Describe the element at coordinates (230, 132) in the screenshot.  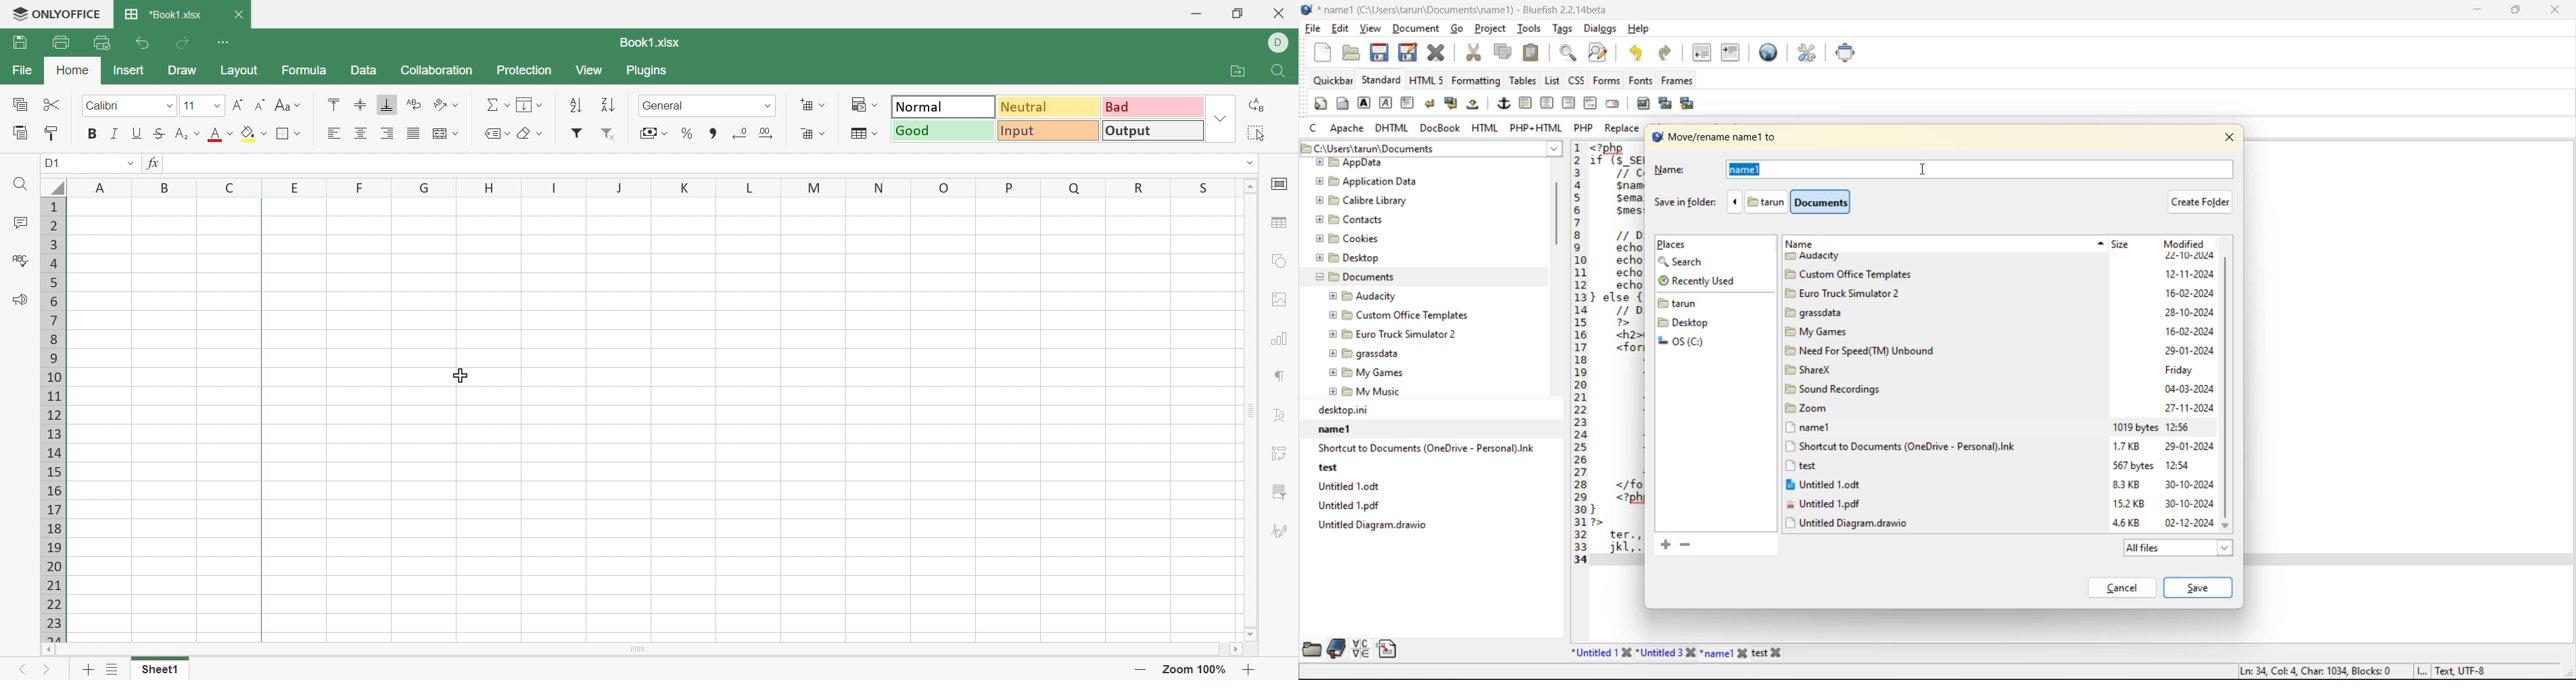
I see `Drop Down` at that location.